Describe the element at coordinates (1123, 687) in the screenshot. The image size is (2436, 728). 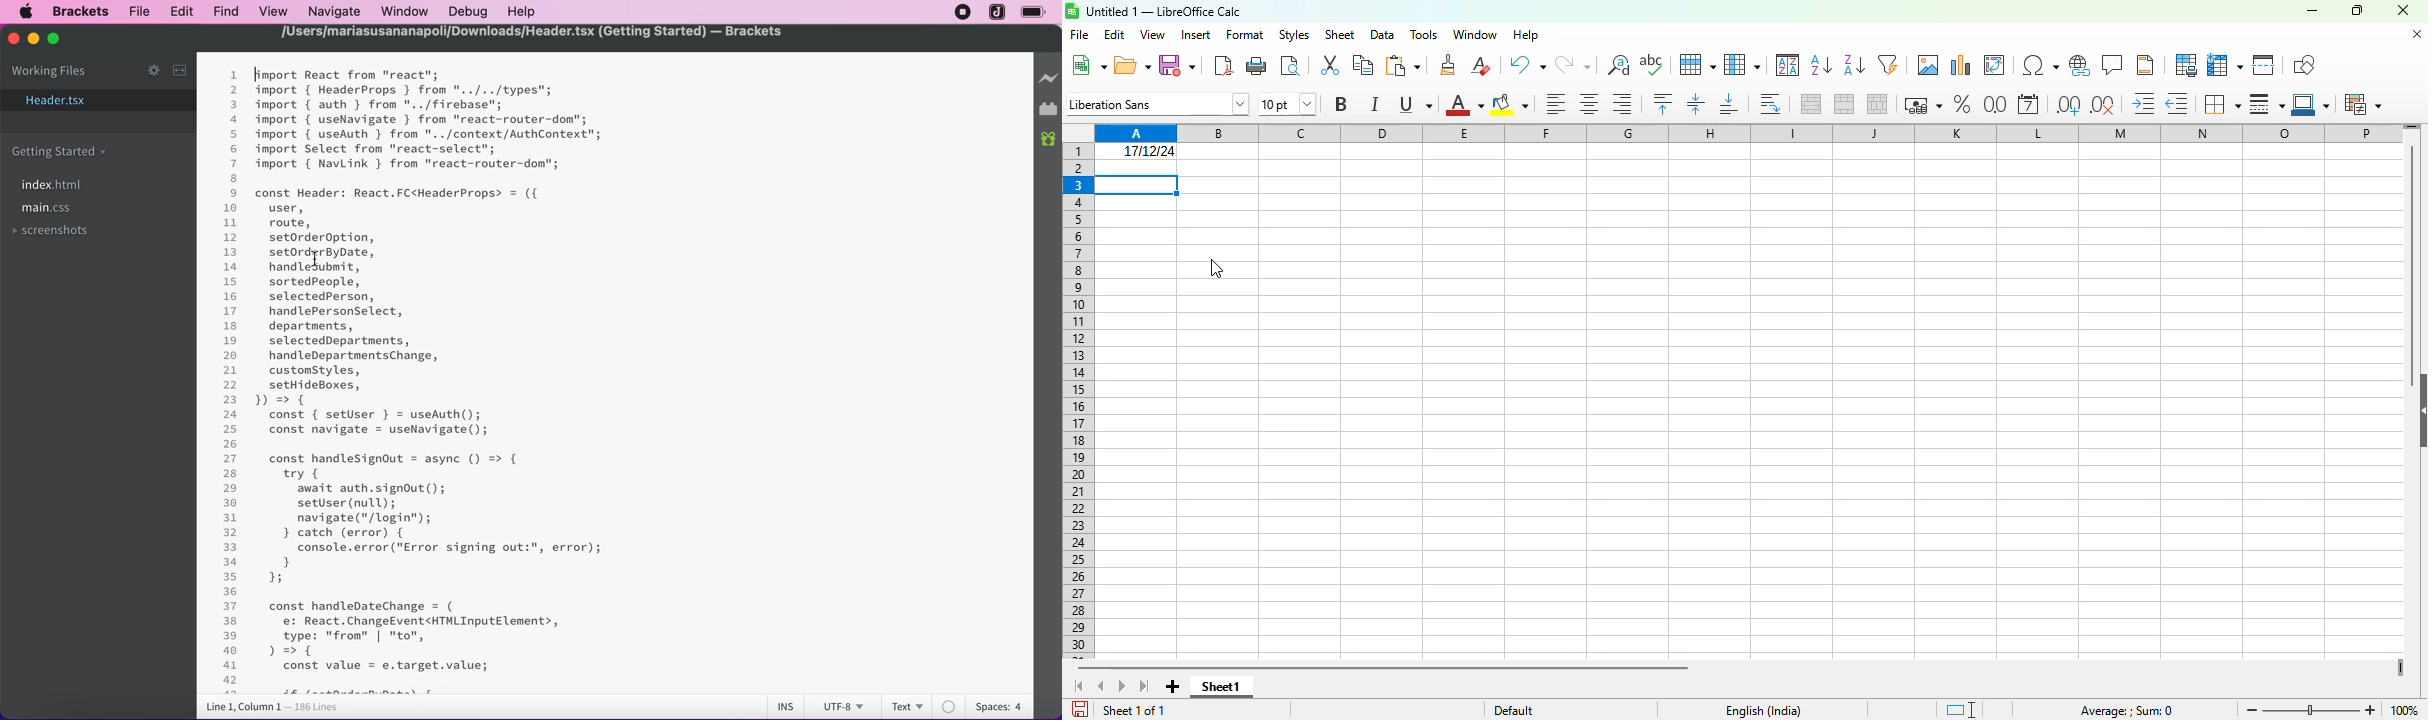
I see `scroll to next page` at that location.